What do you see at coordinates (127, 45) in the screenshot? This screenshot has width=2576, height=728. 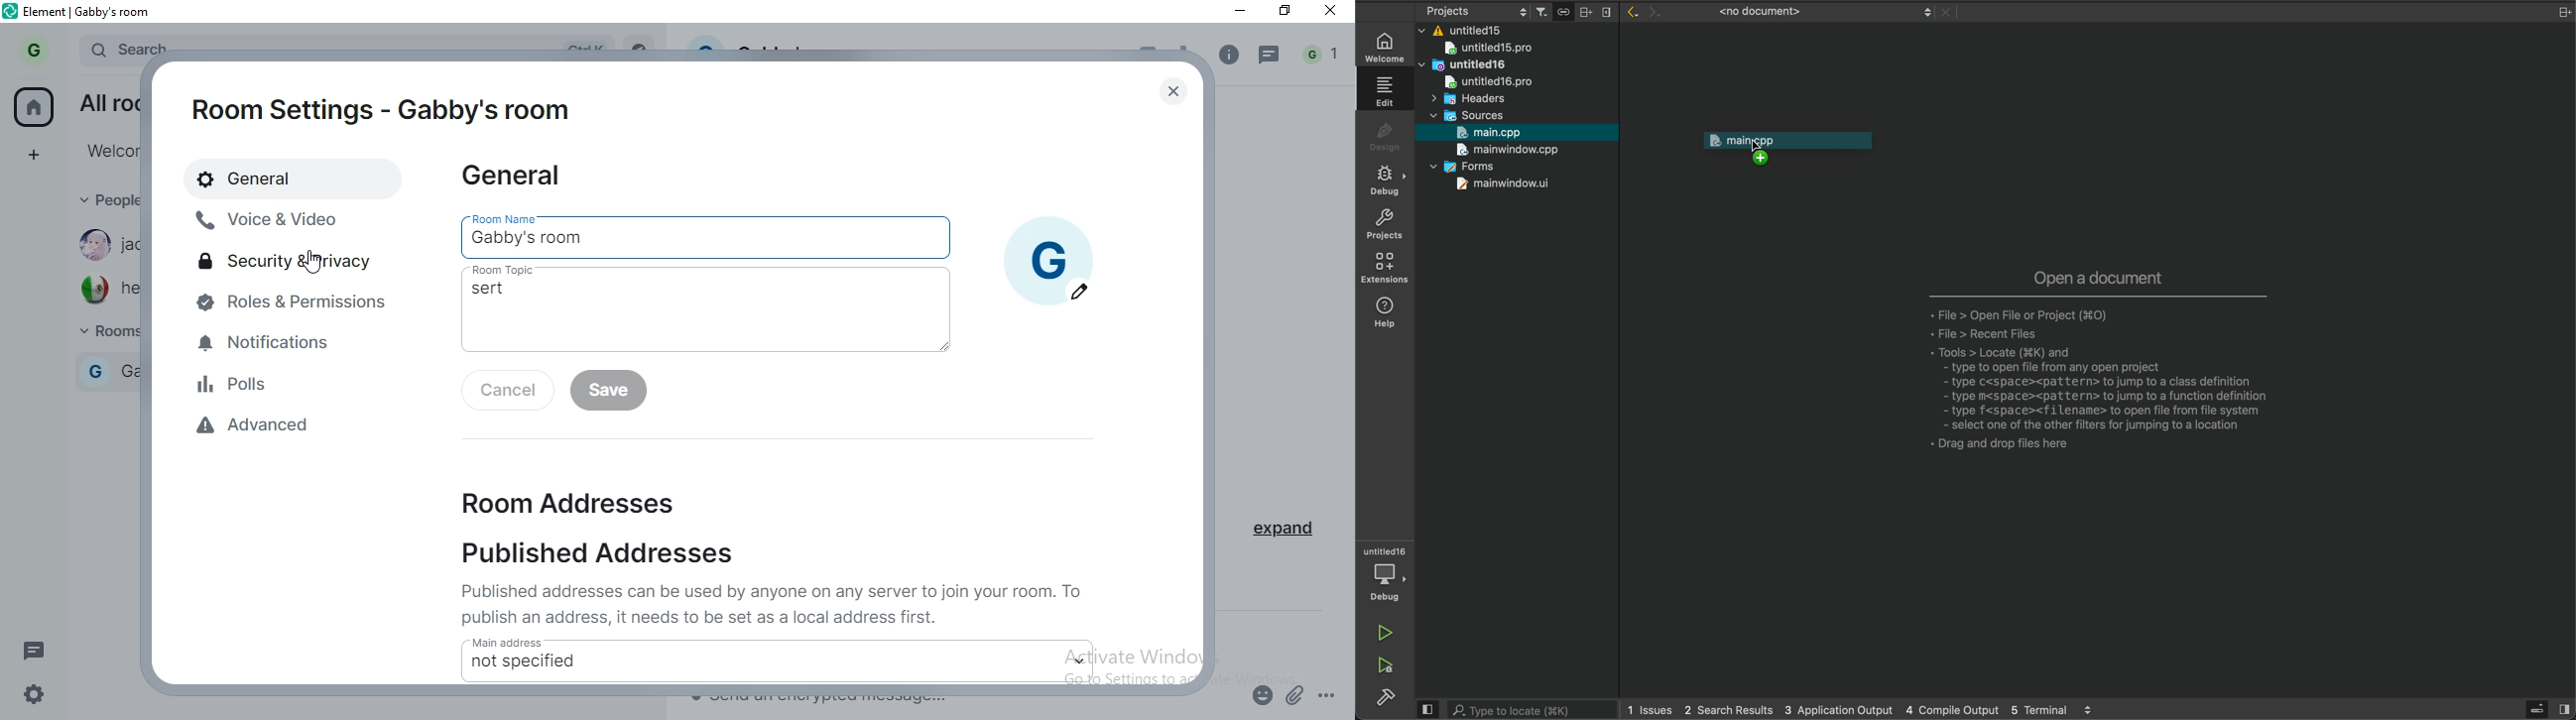 I see `search bar` at bounding box center [127, 45].